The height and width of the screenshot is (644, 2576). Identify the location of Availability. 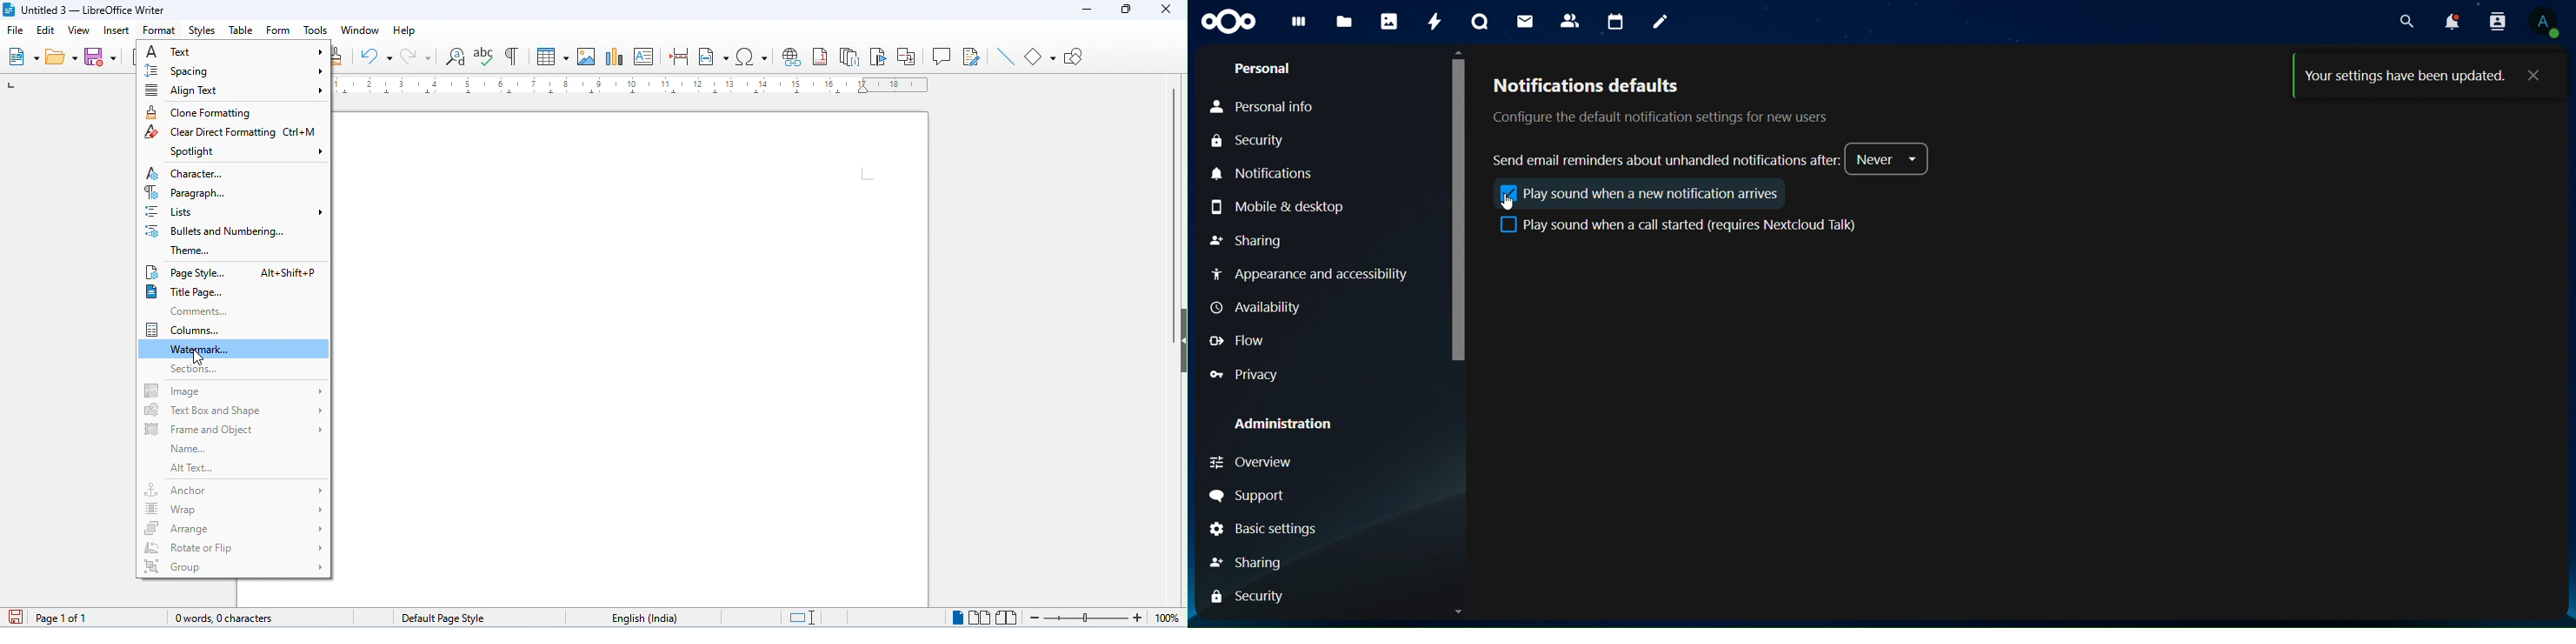
(1254, 307).